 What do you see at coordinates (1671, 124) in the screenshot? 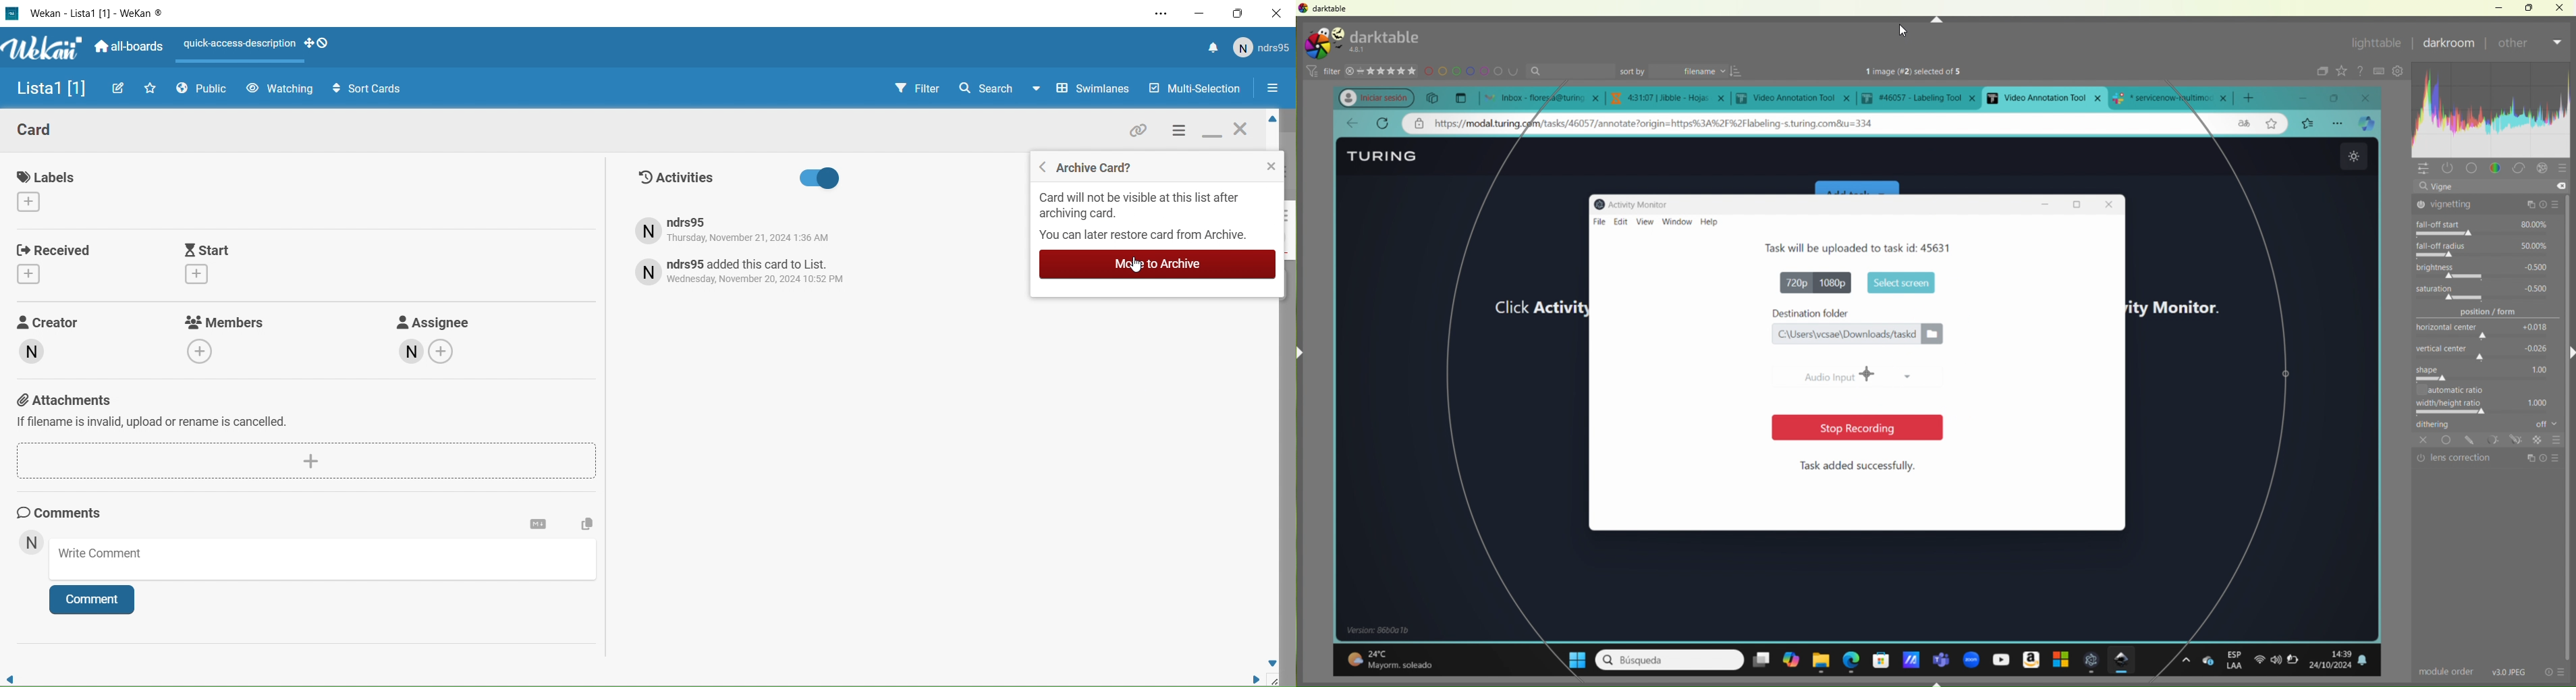
I see `web address` at bounding box center [1671, 124].